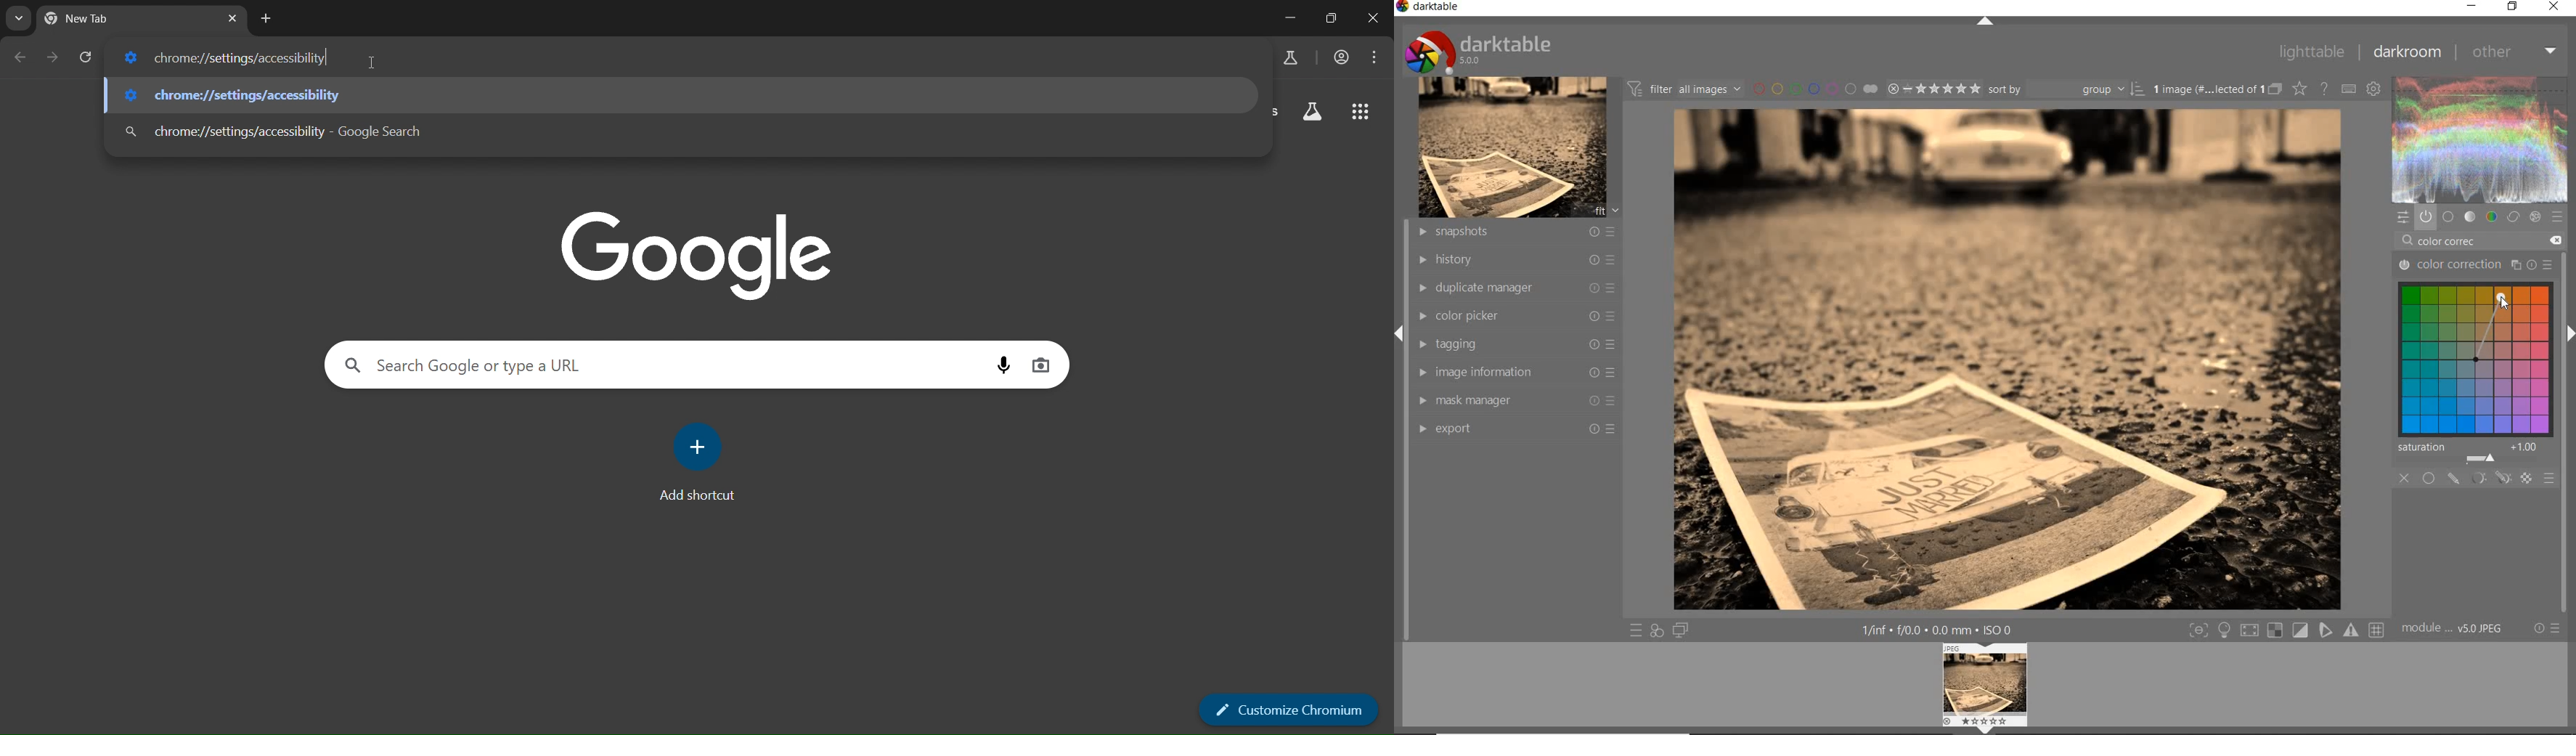  I want to click on search tab, so click(19, 21).